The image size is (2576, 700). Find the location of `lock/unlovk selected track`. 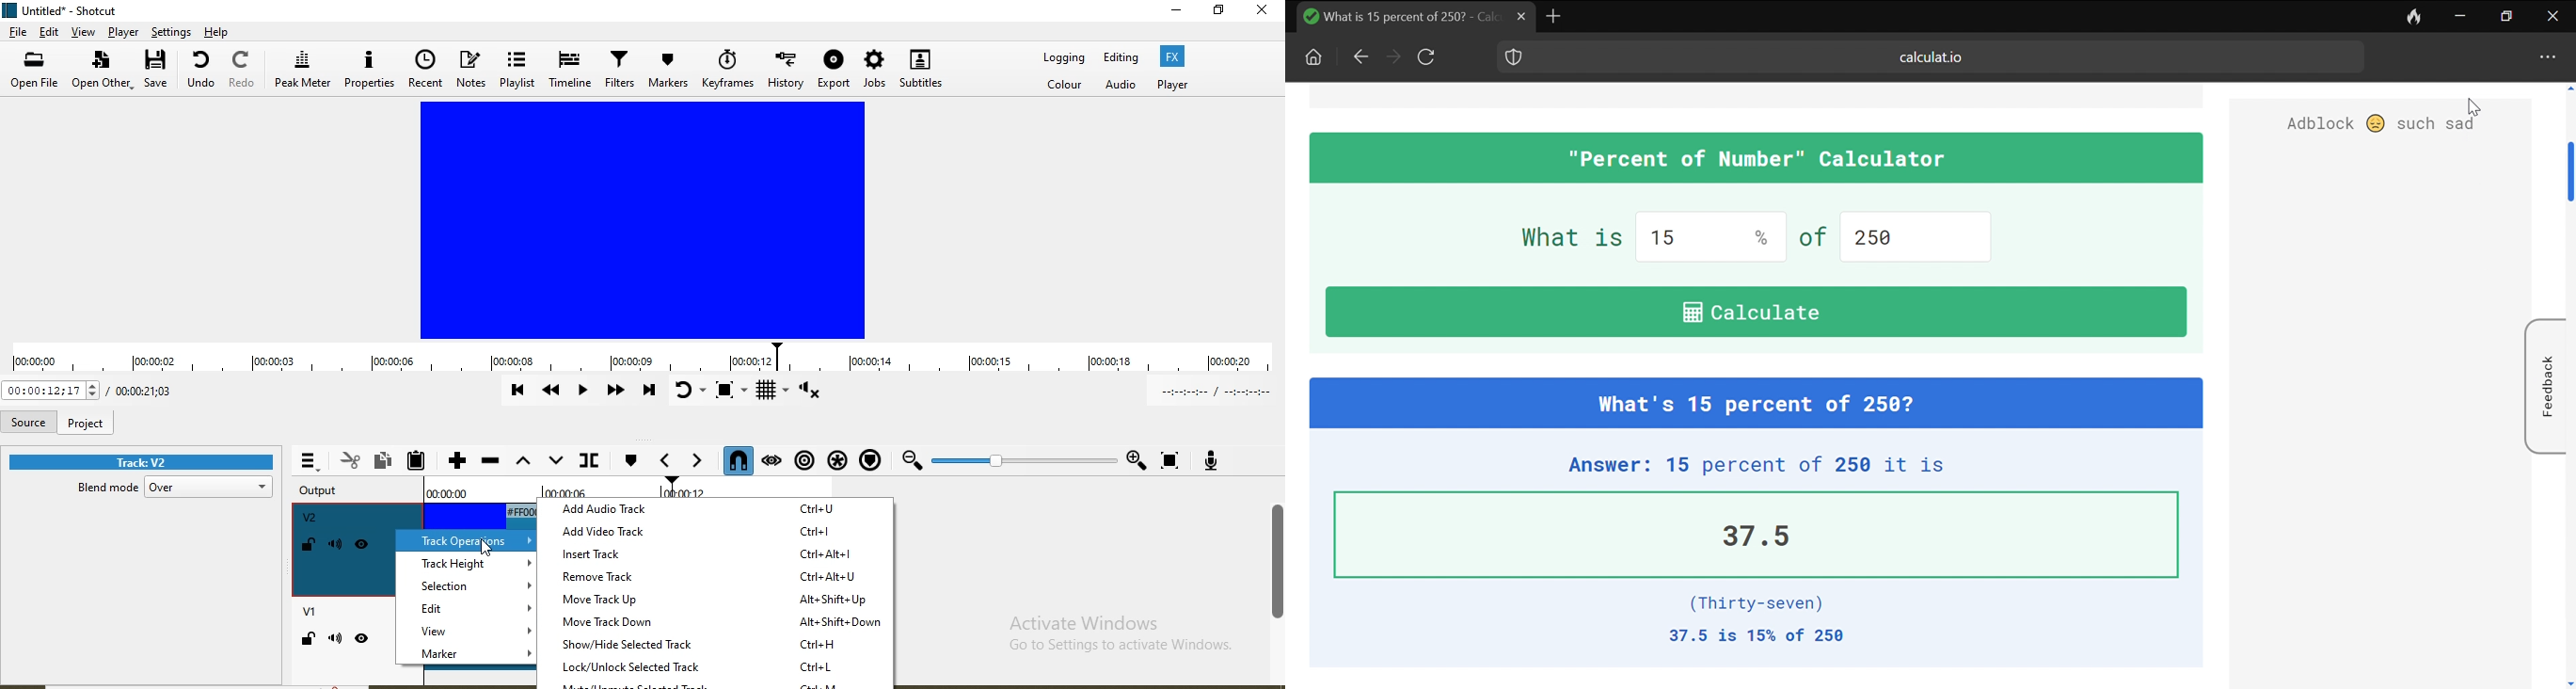

lock/unlovk selected track is located at coordinates (716, 667).